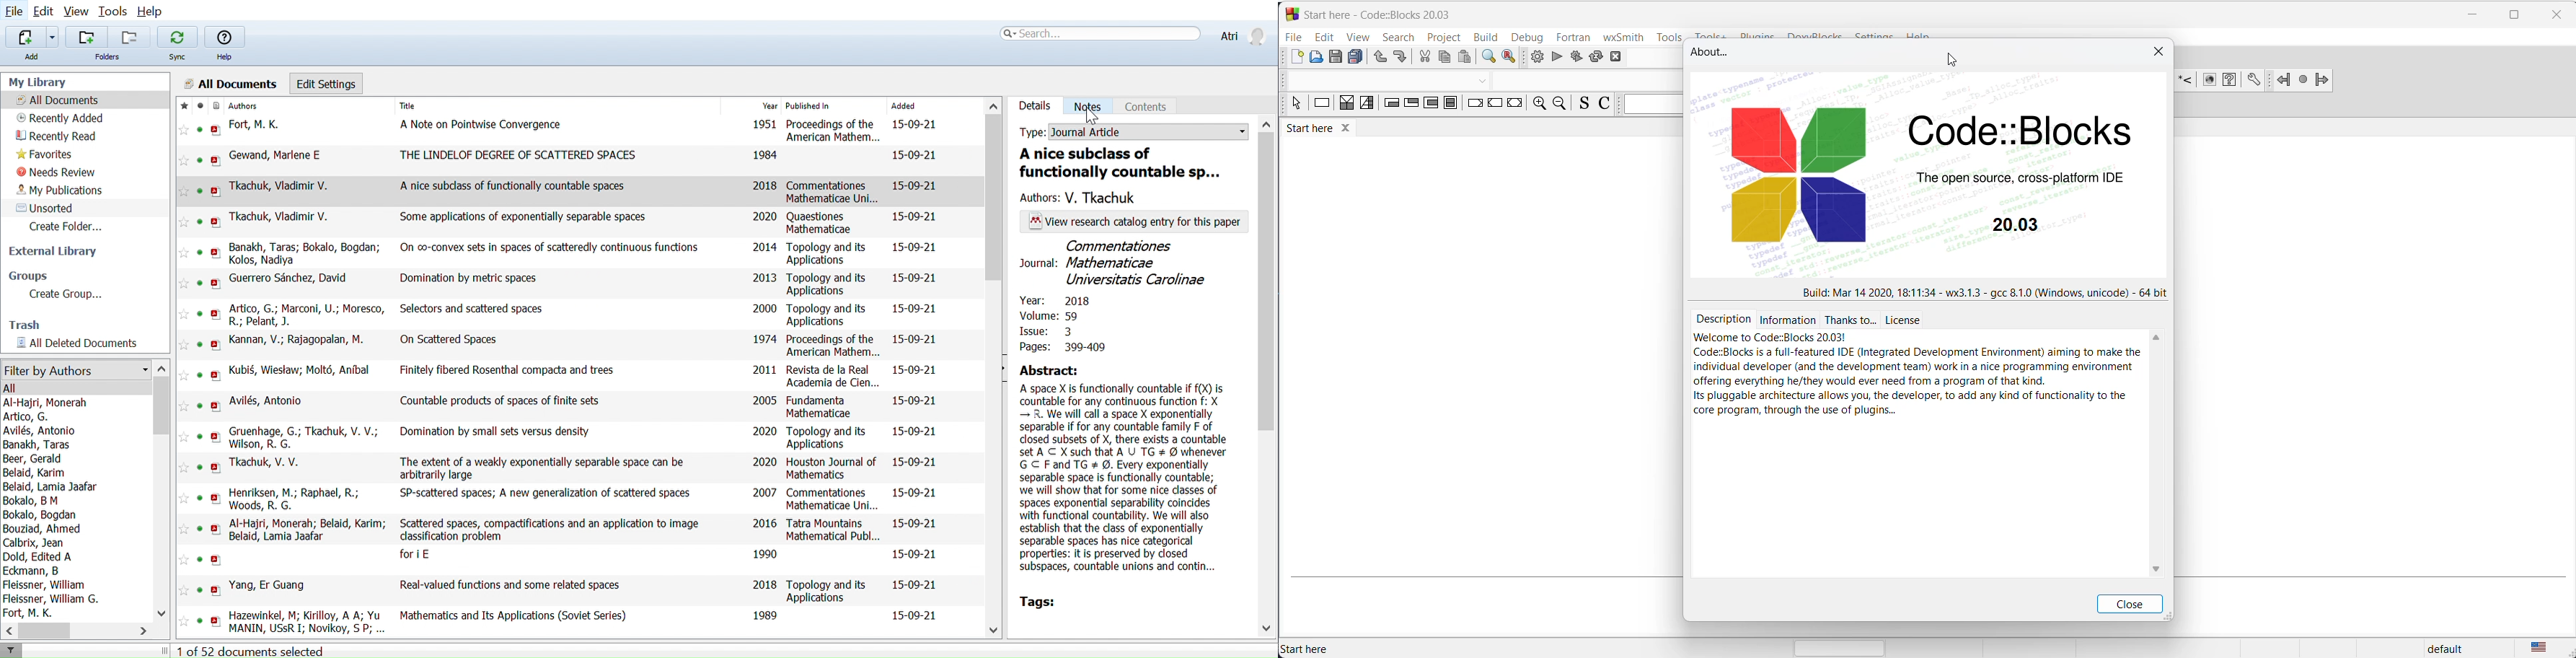  I want to click on Selectors and scattered spaces, so click(473, 309).